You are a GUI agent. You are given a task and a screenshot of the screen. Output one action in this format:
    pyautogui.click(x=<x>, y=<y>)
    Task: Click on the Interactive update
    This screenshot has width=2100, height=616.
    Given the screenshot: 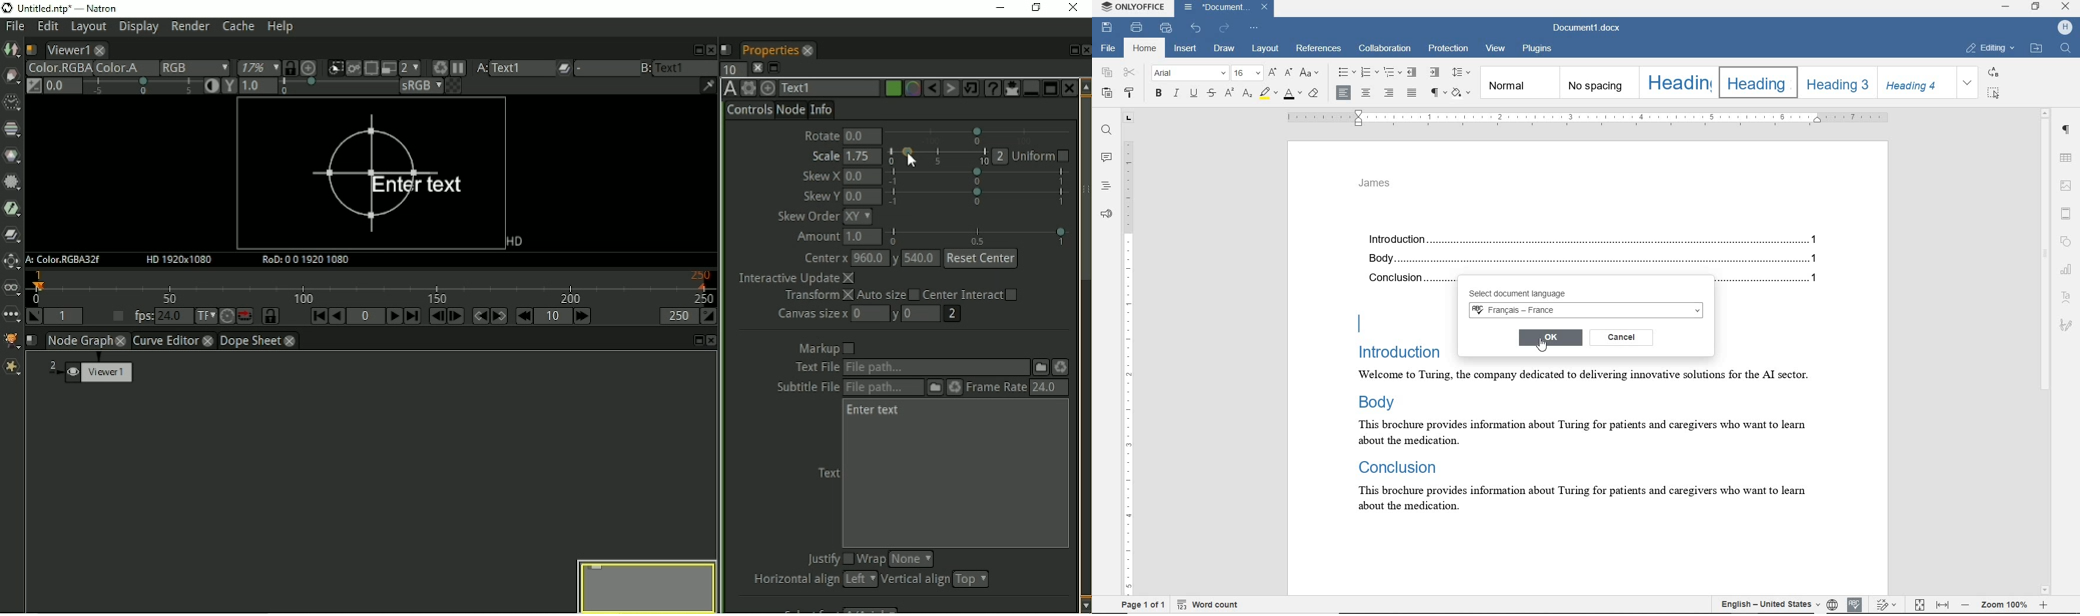 What is the action you would take?
    pyautogui.click(x=796, y=278)
    